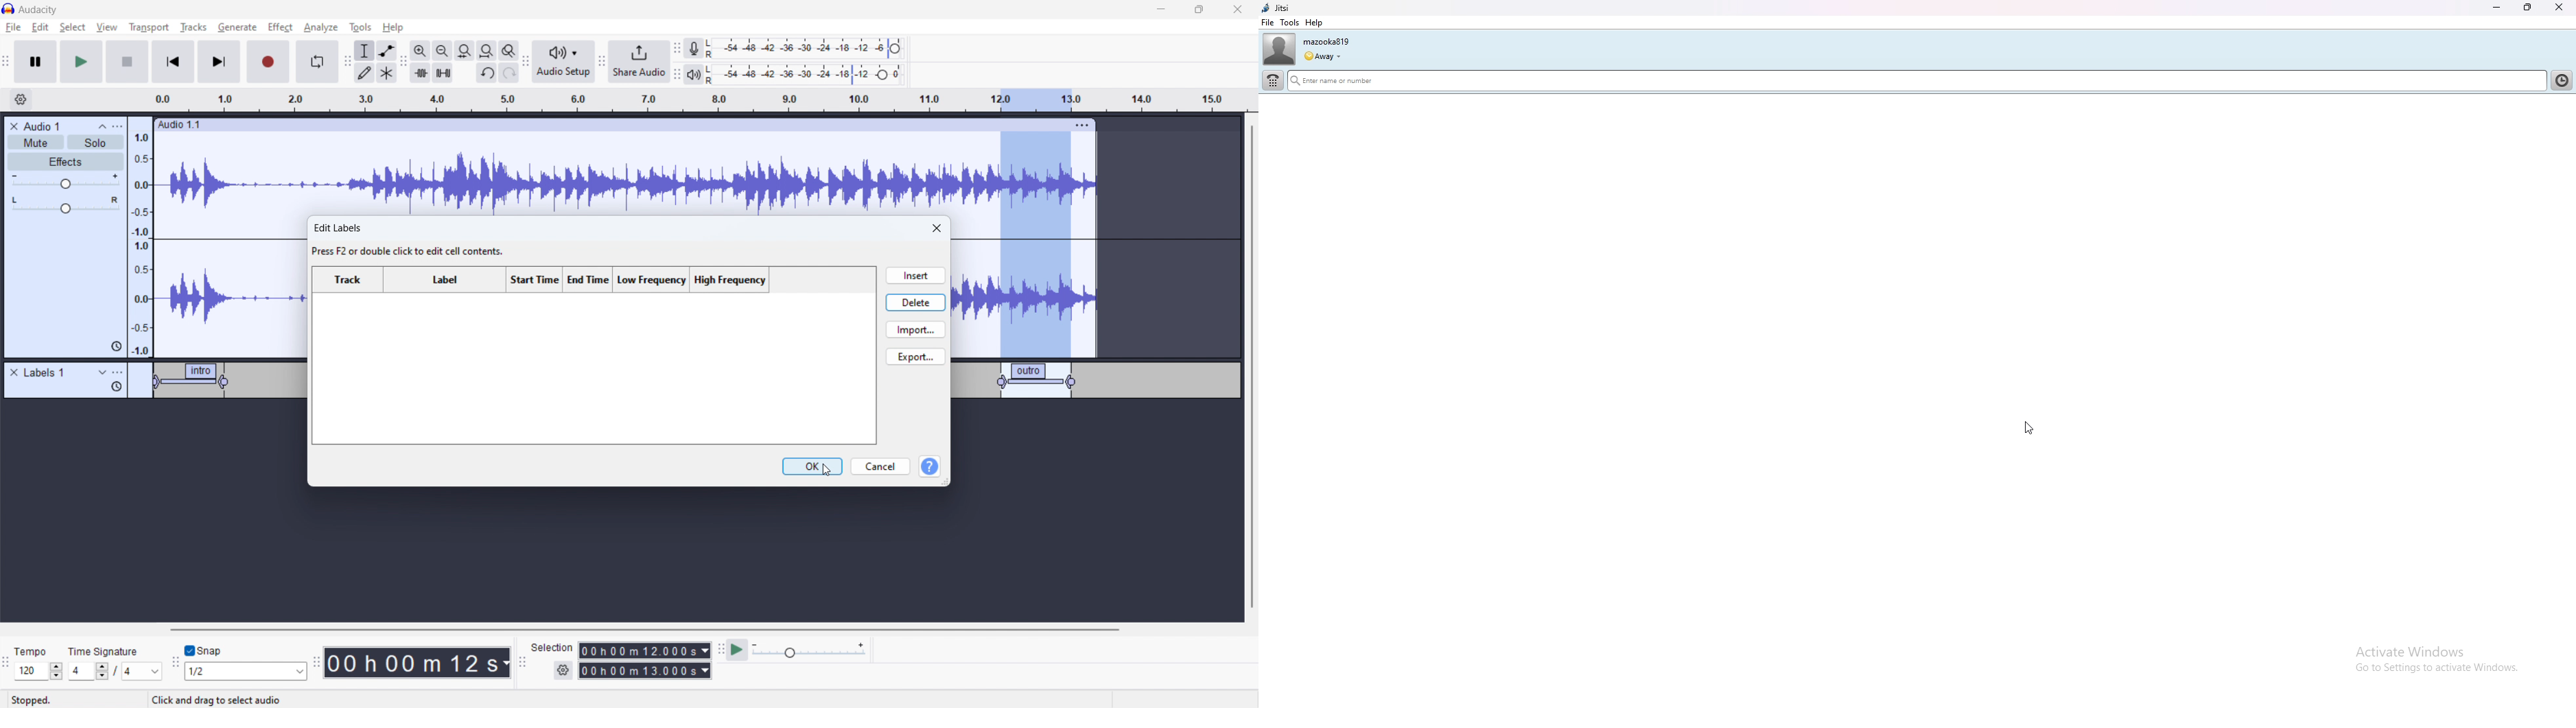 Image resolution: width=2576 pixels, height=728 pixels. I want to click on stopped., so click(39, 699).